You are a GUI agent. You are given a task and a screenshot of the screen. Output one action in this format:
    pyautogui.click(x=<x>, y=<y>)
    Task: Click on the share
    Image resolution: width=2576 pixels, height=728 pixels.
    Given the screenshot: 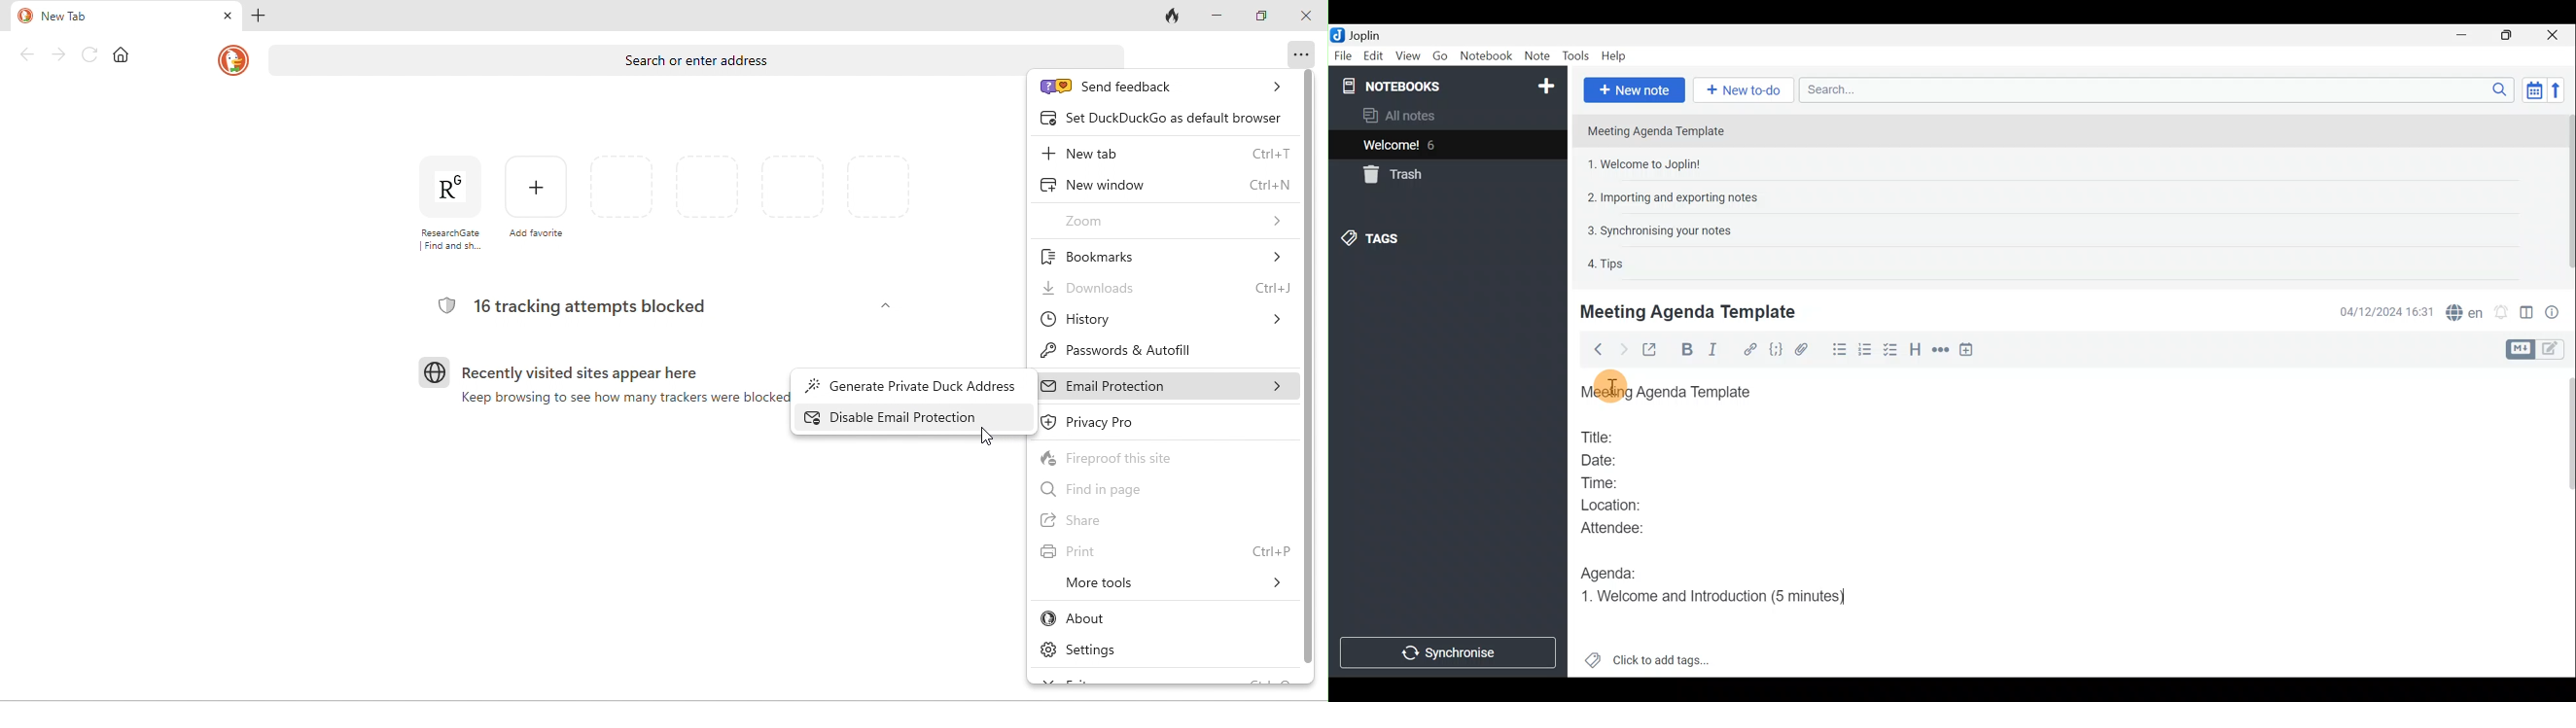 What is the action you would take?
    pyautogui.click(x=1112, y=519)
    